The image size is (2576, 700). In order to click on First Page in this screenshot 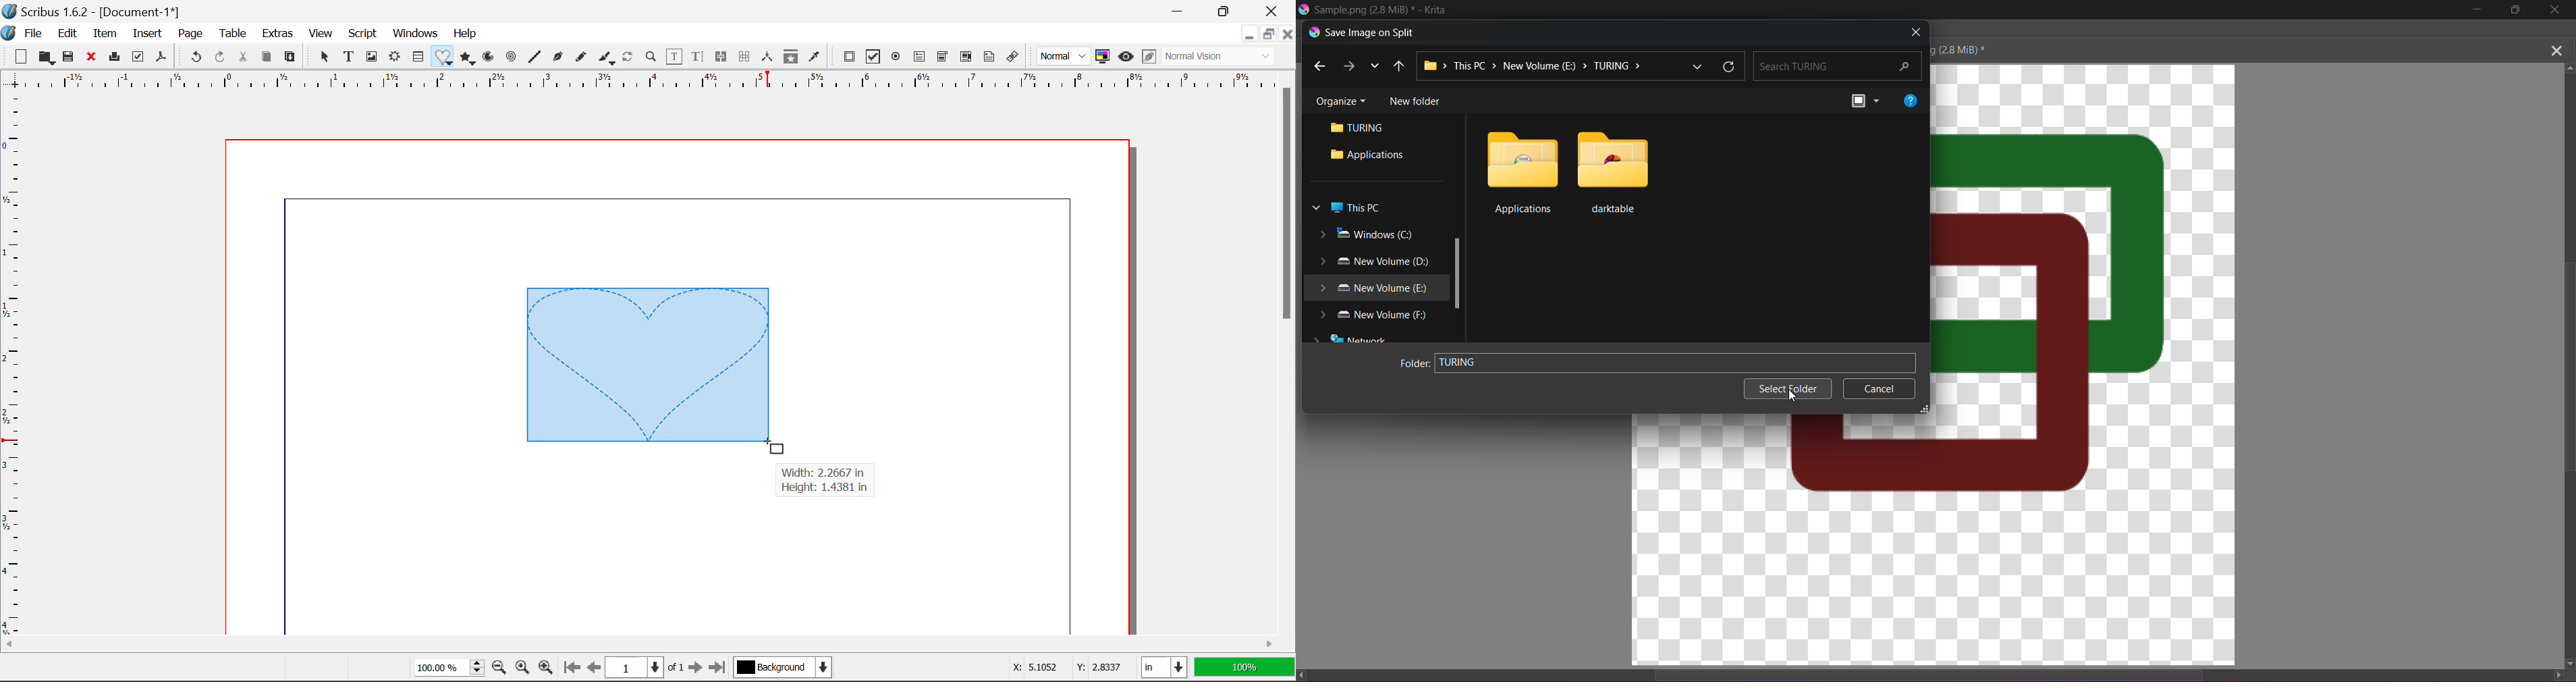, I will do `click(572, 668)`.